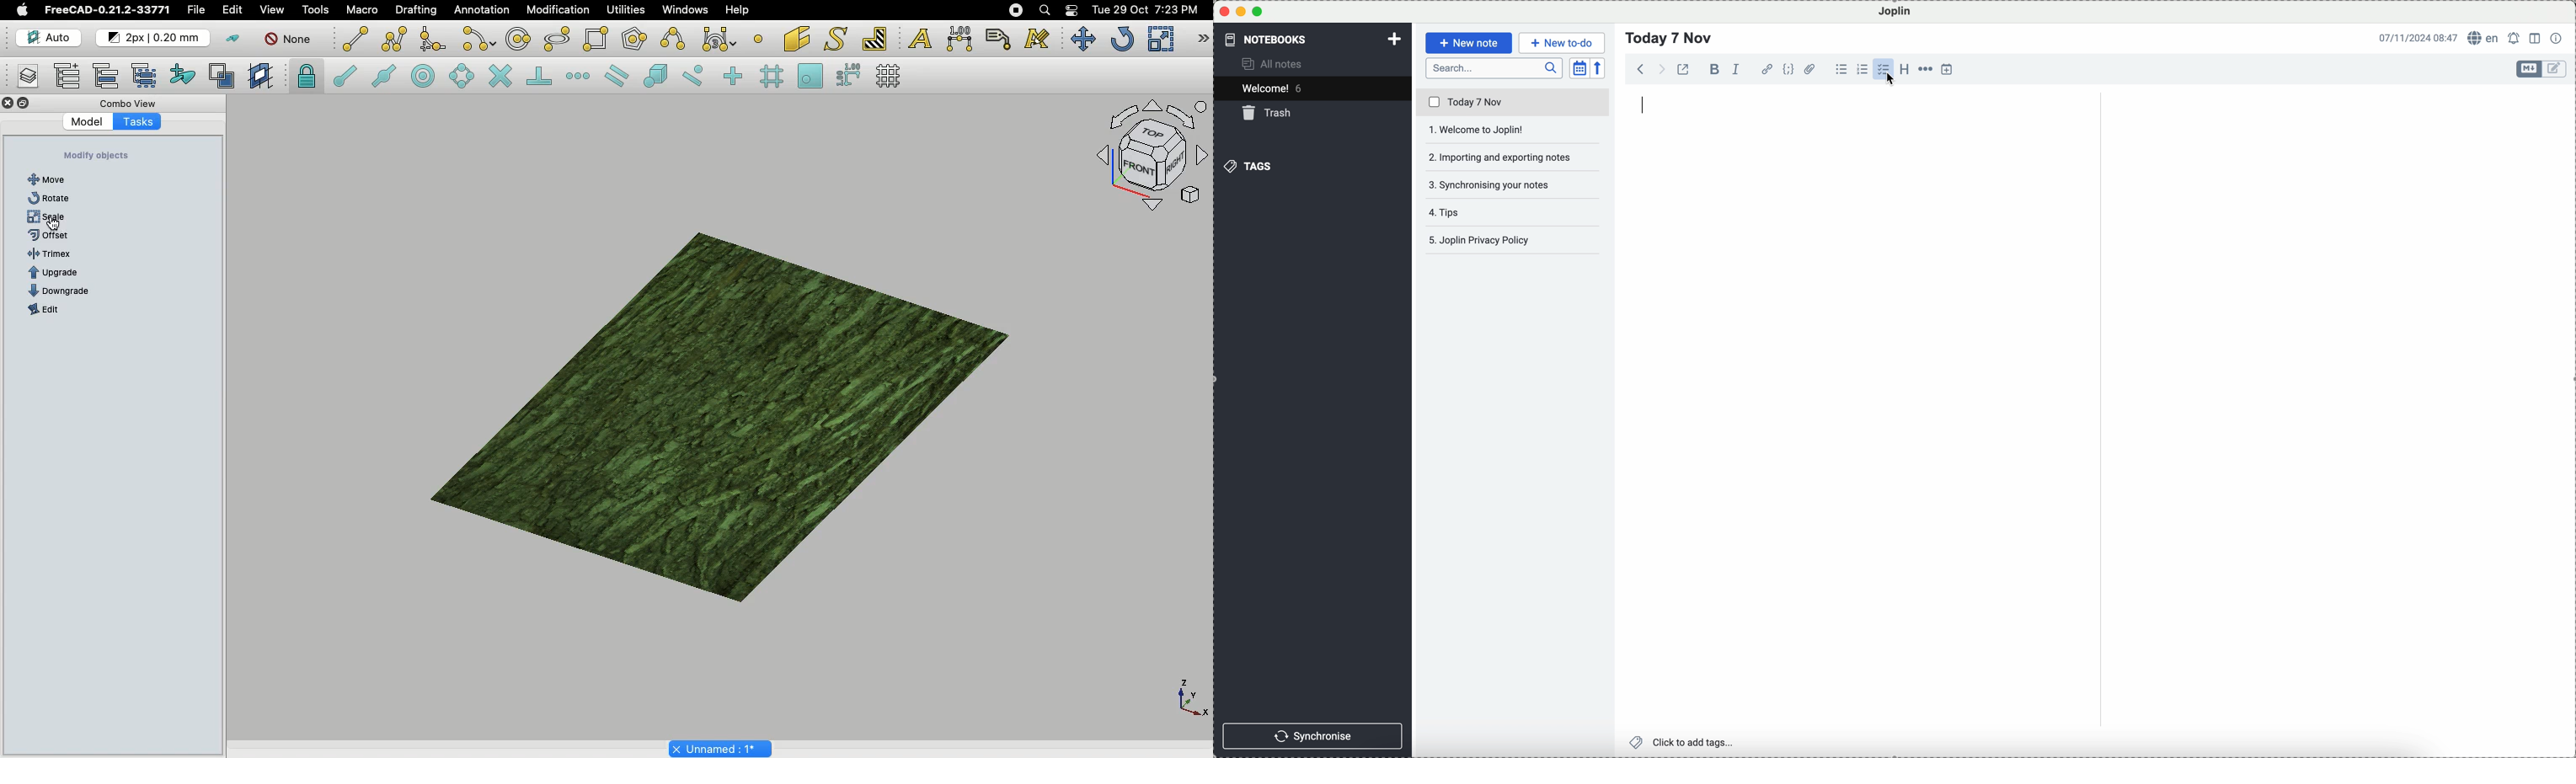  I want to click on bold, so click(1713, 69).